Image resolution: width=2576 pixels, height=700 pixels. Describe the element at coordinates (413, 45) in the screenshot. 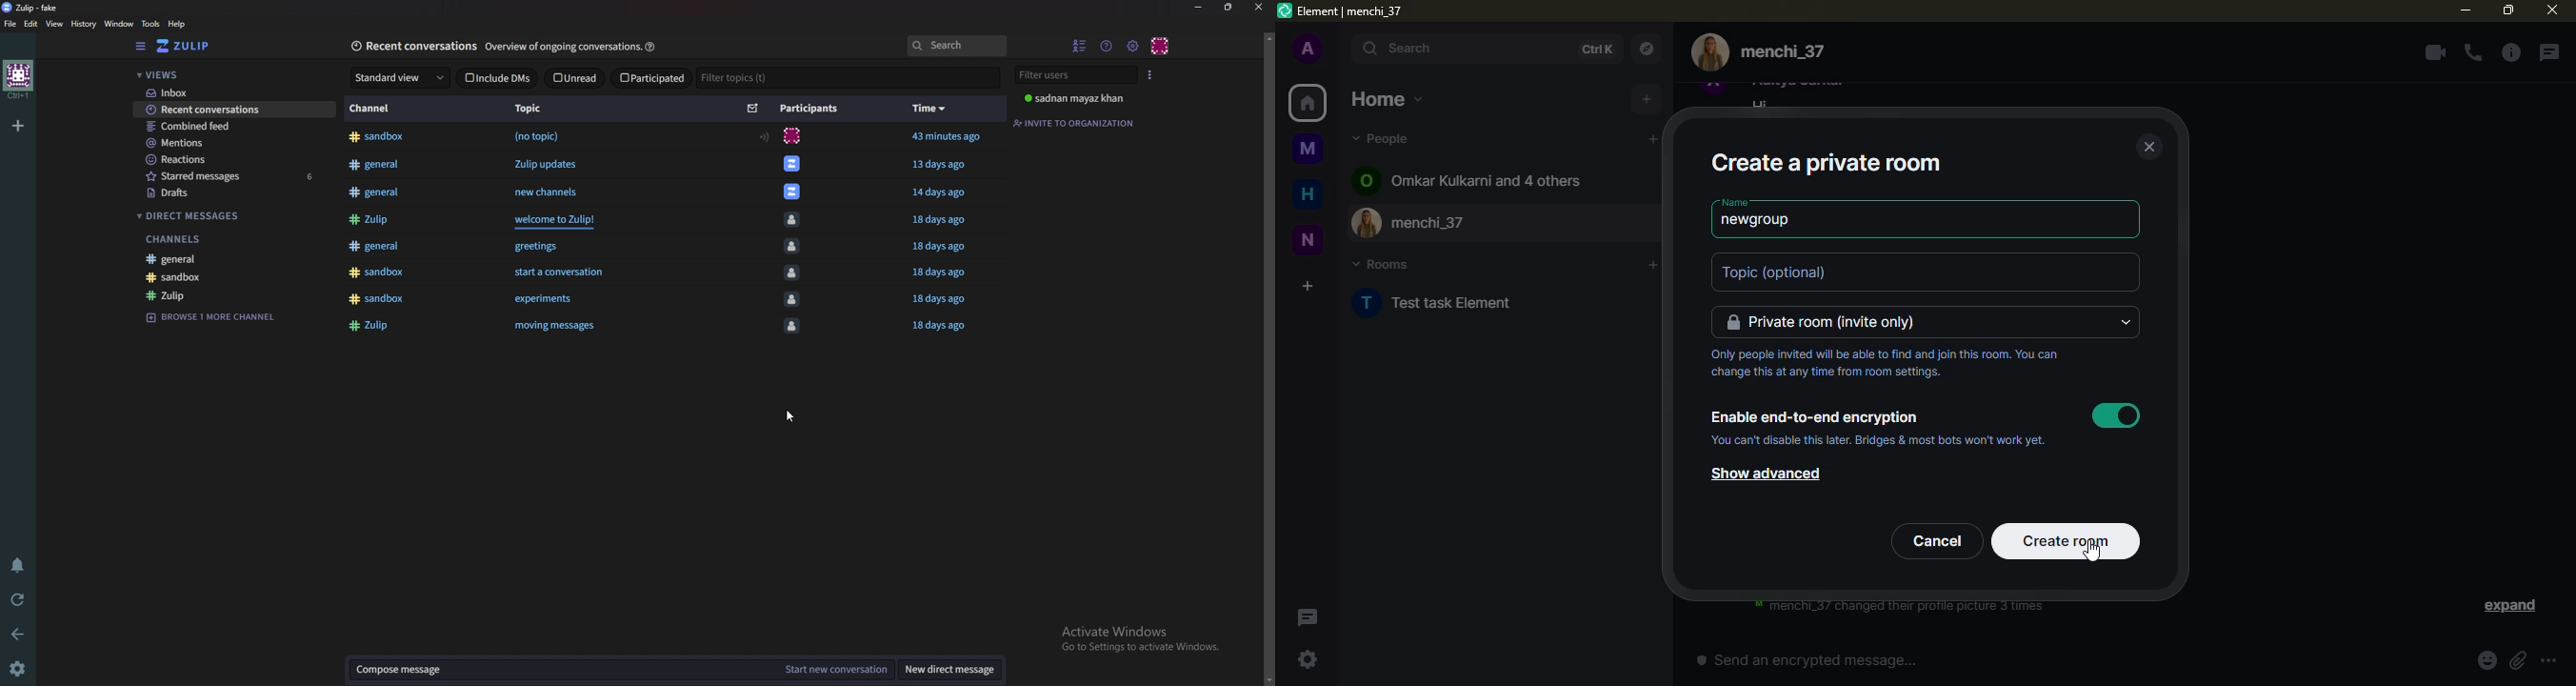

I see `Recent conversations` at that location.